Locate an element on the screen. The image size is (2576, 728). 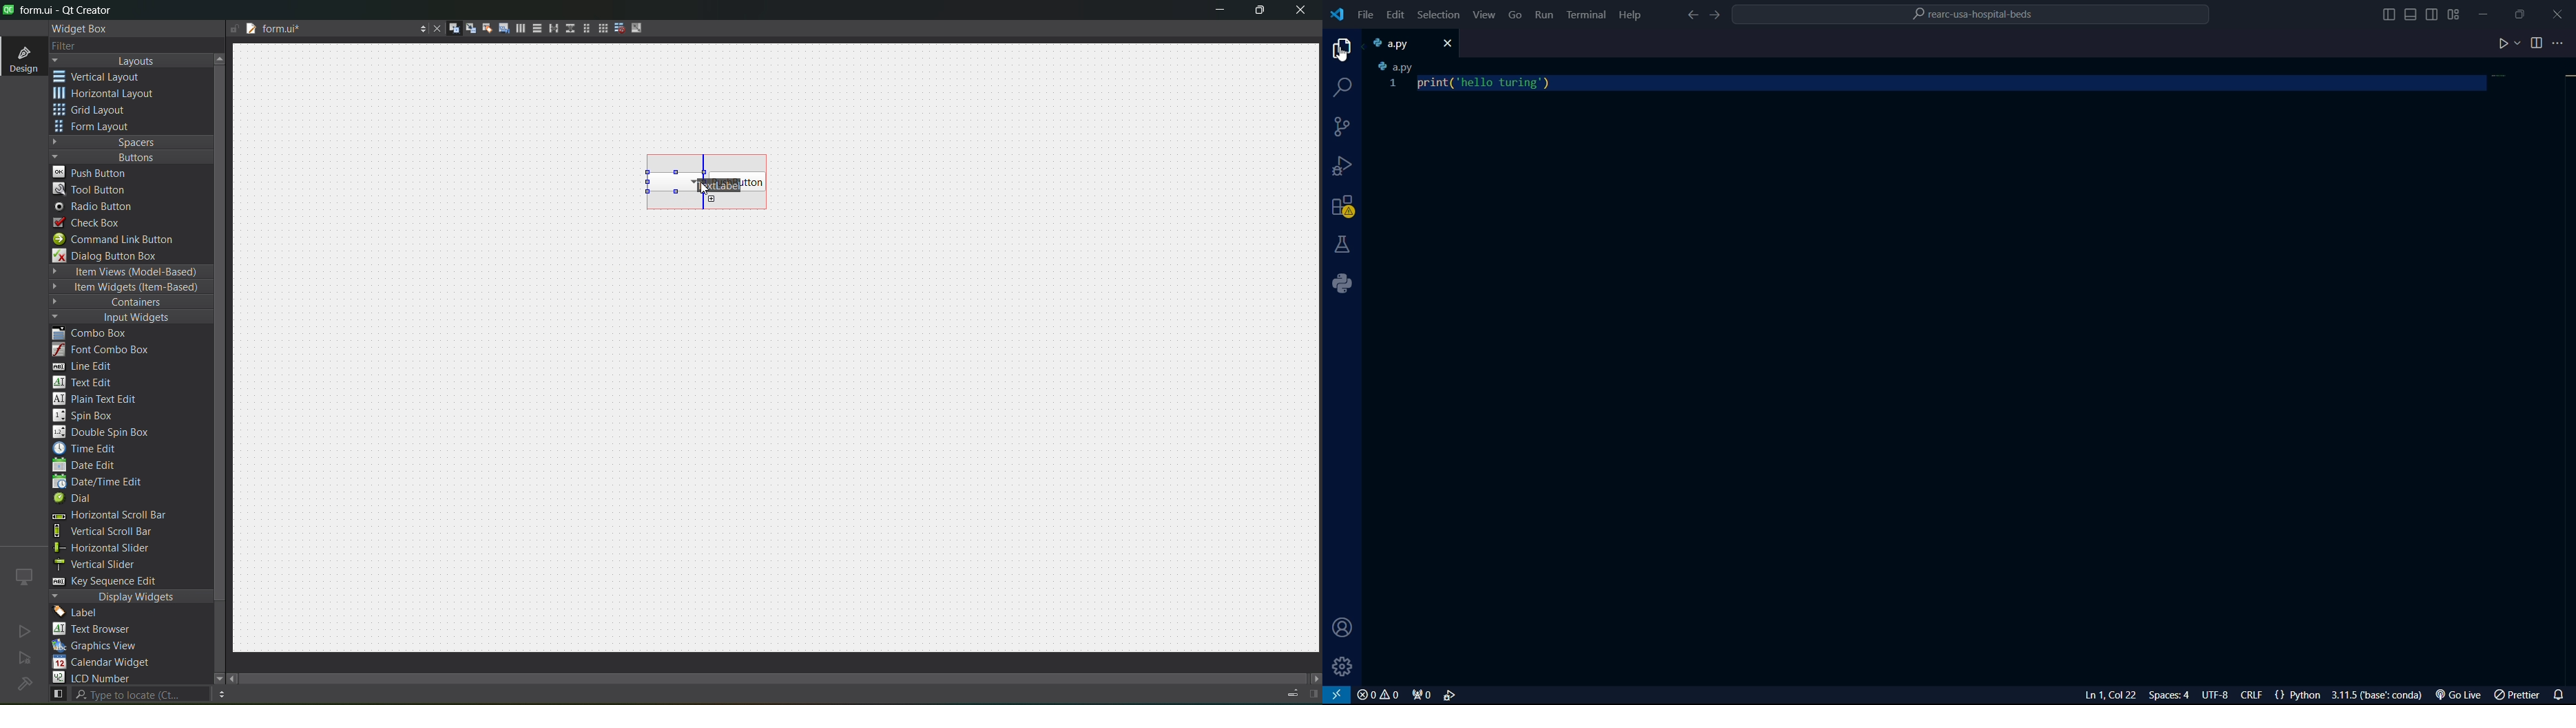
split editor right is located at coordinates (2536, 44).